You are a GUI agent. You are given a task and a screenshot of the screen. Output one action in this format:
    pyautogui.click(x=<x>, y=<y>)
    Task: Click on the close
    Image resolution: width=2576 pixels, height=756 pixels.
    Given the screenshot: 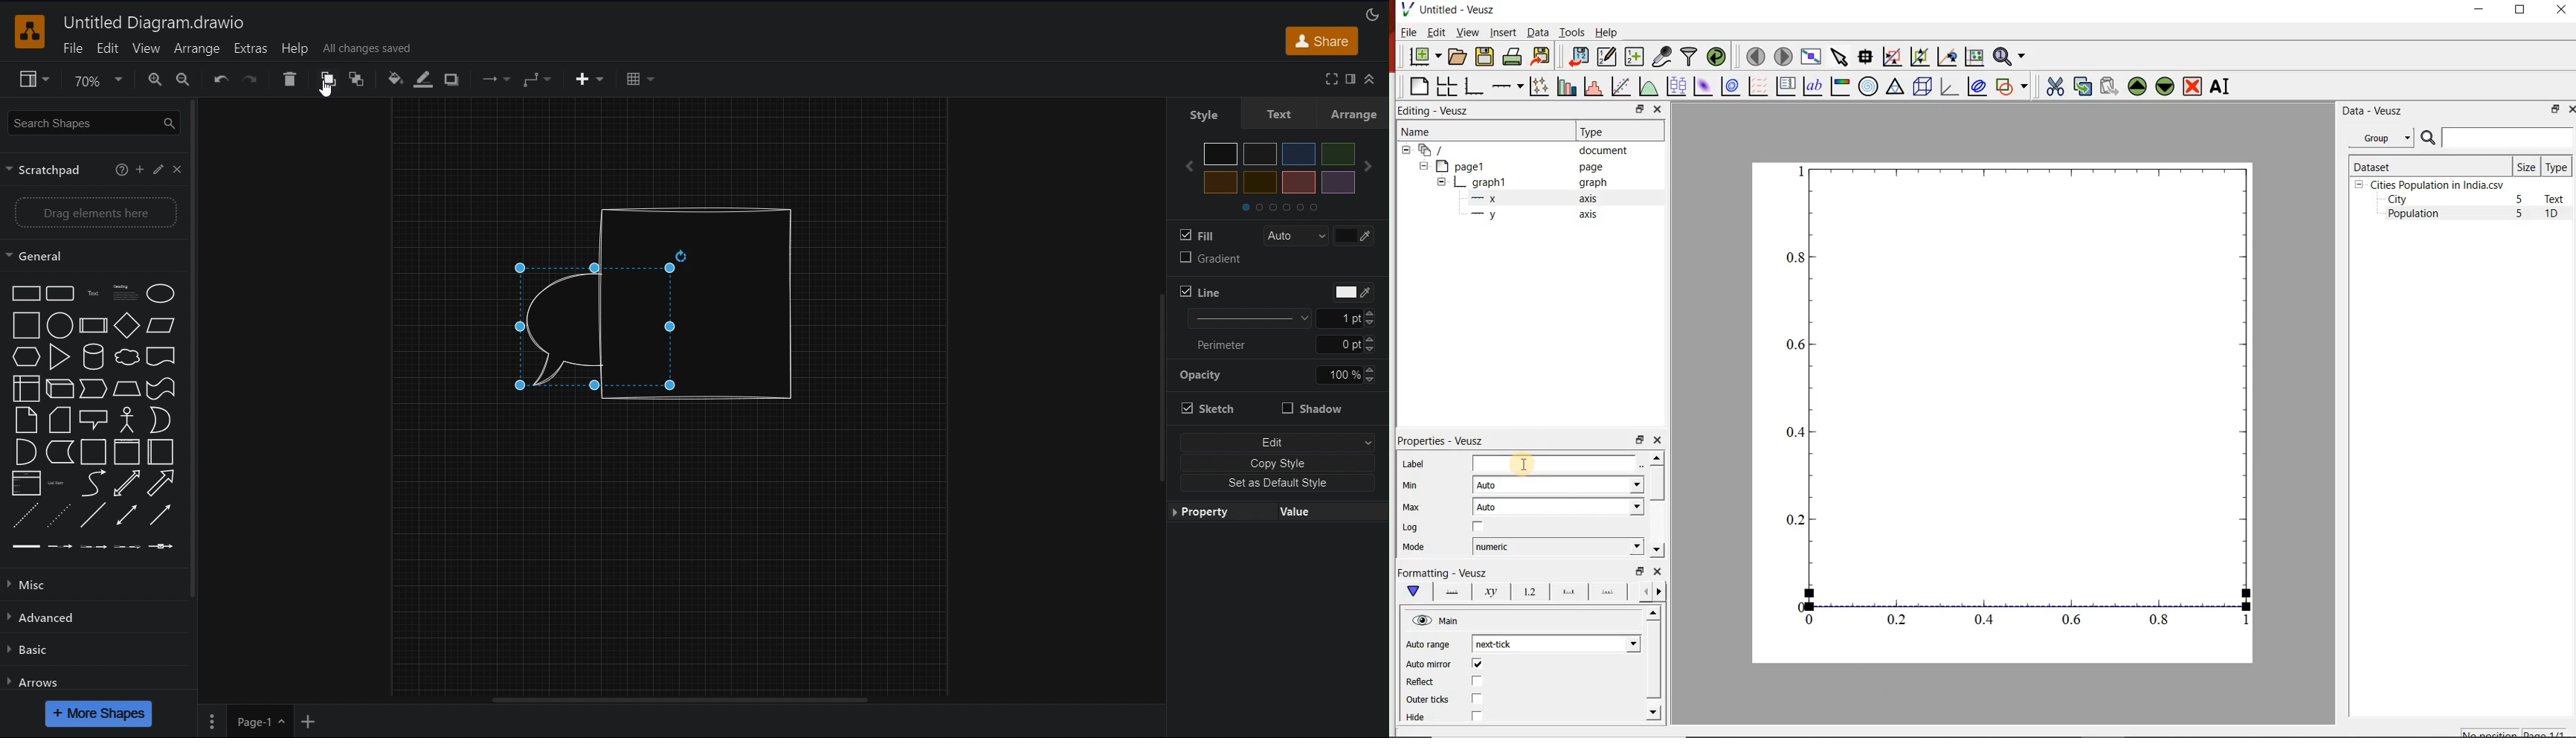 What is the action you would take?
    pyautogui.click(x=1656, y=571)
    